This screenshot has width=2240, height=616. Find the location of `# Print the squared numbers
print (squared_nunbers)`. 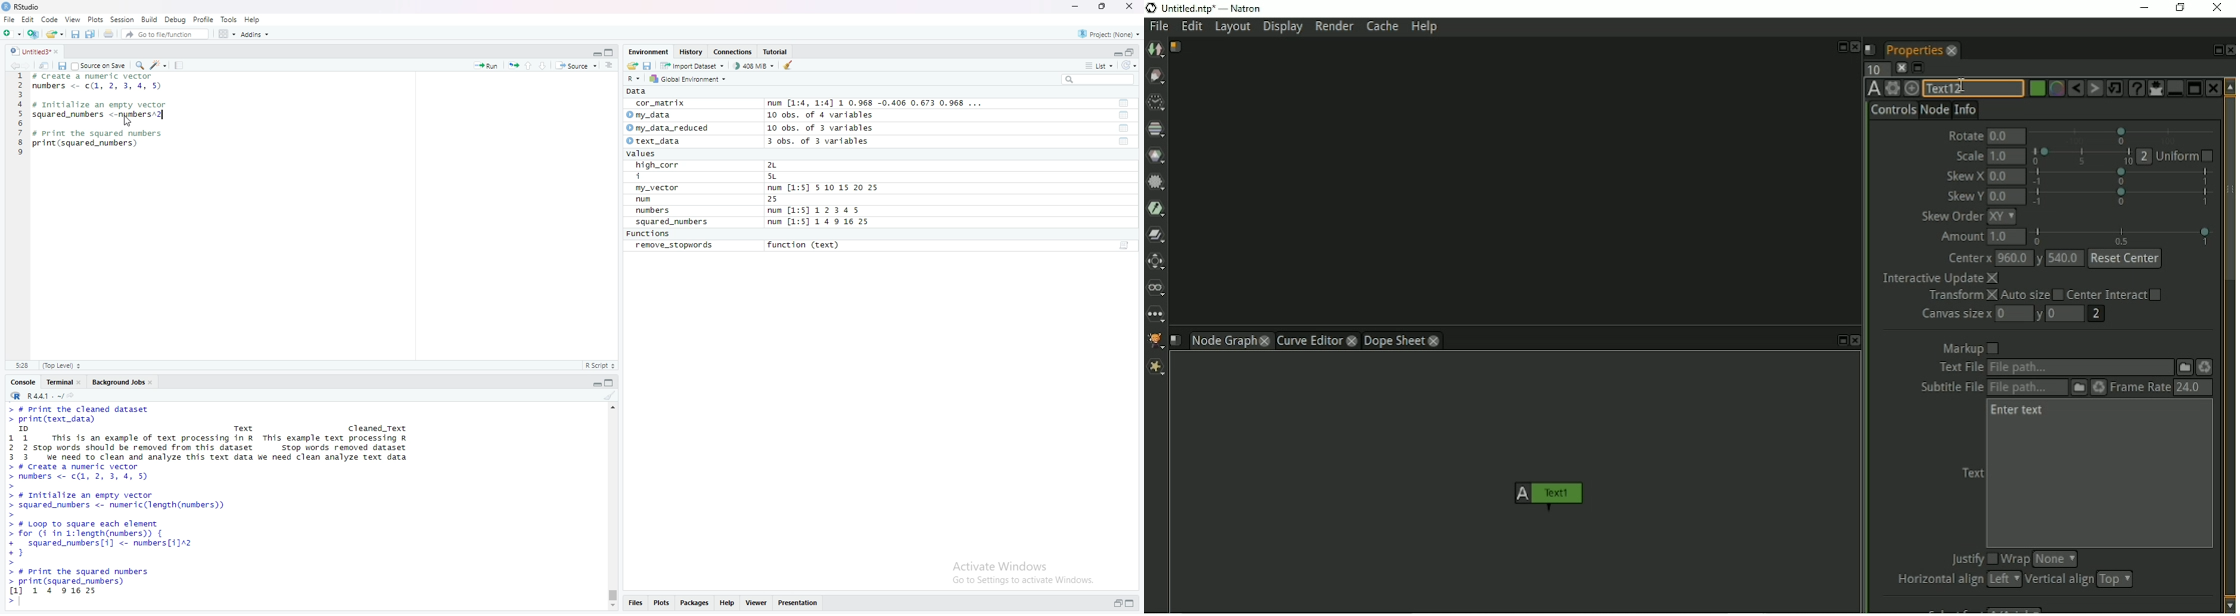

# Print the squared numbers
print (squared_nunbers) is located at coordinates (98, 141).